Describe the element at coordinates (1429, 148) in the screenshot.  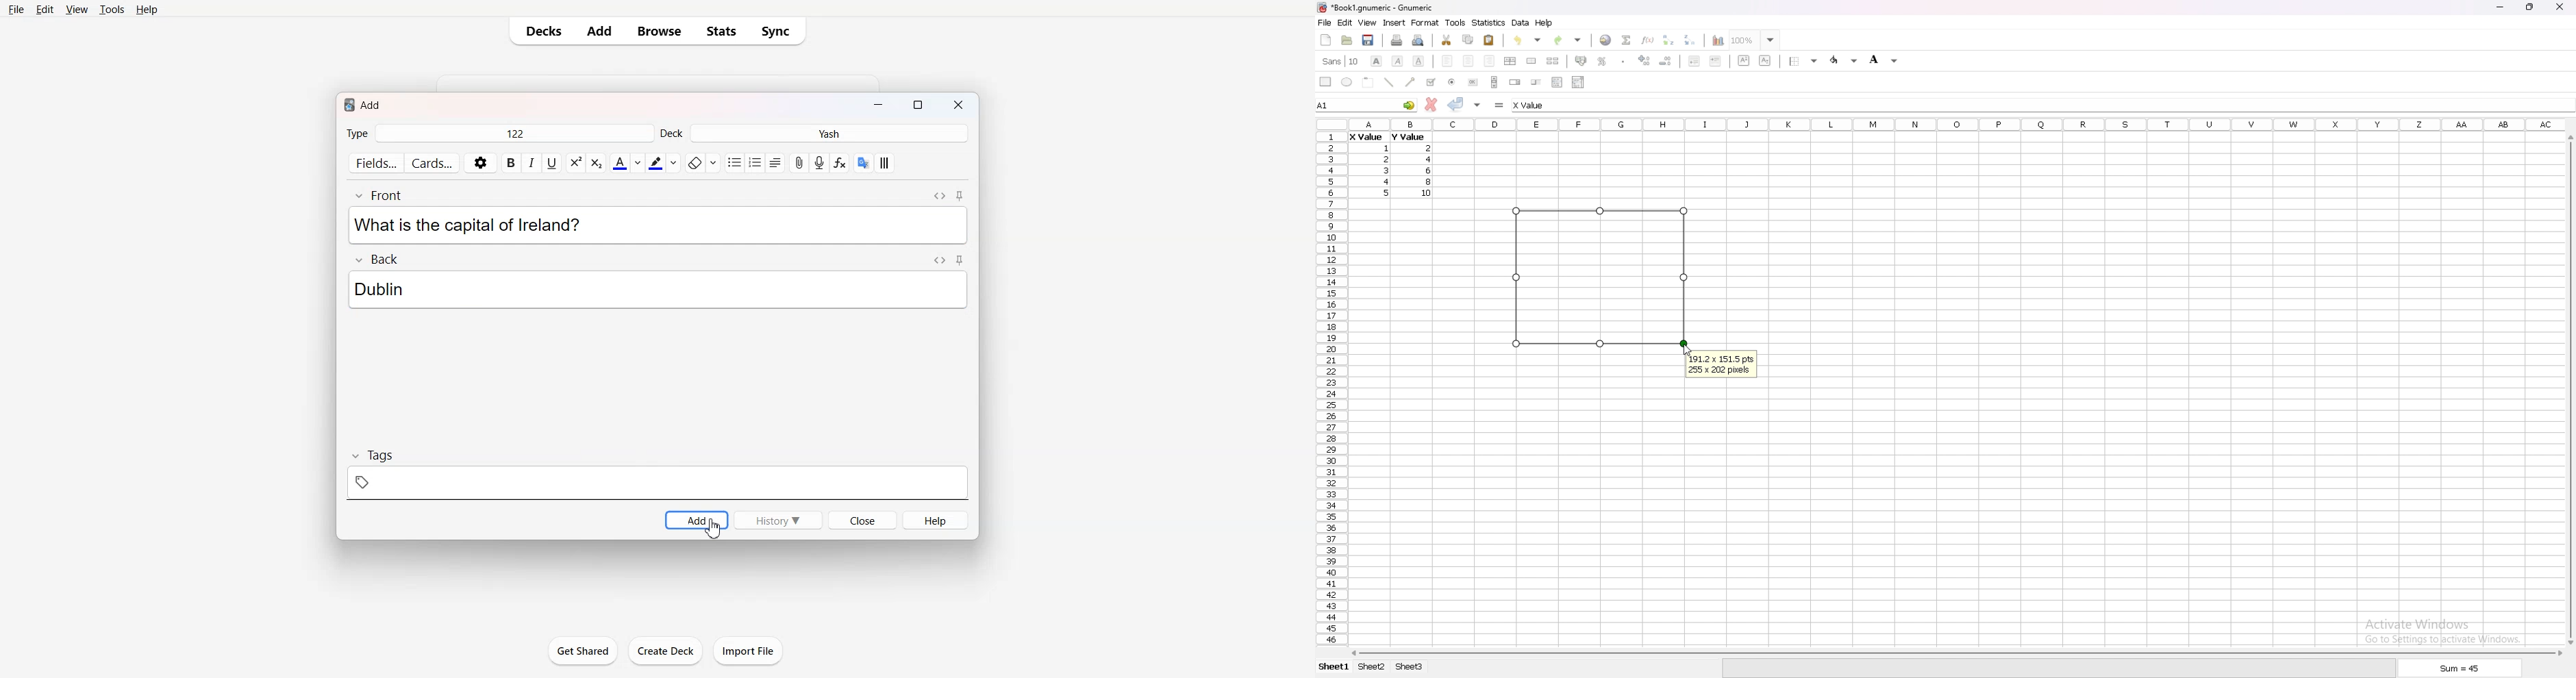
I see `value` at that location.